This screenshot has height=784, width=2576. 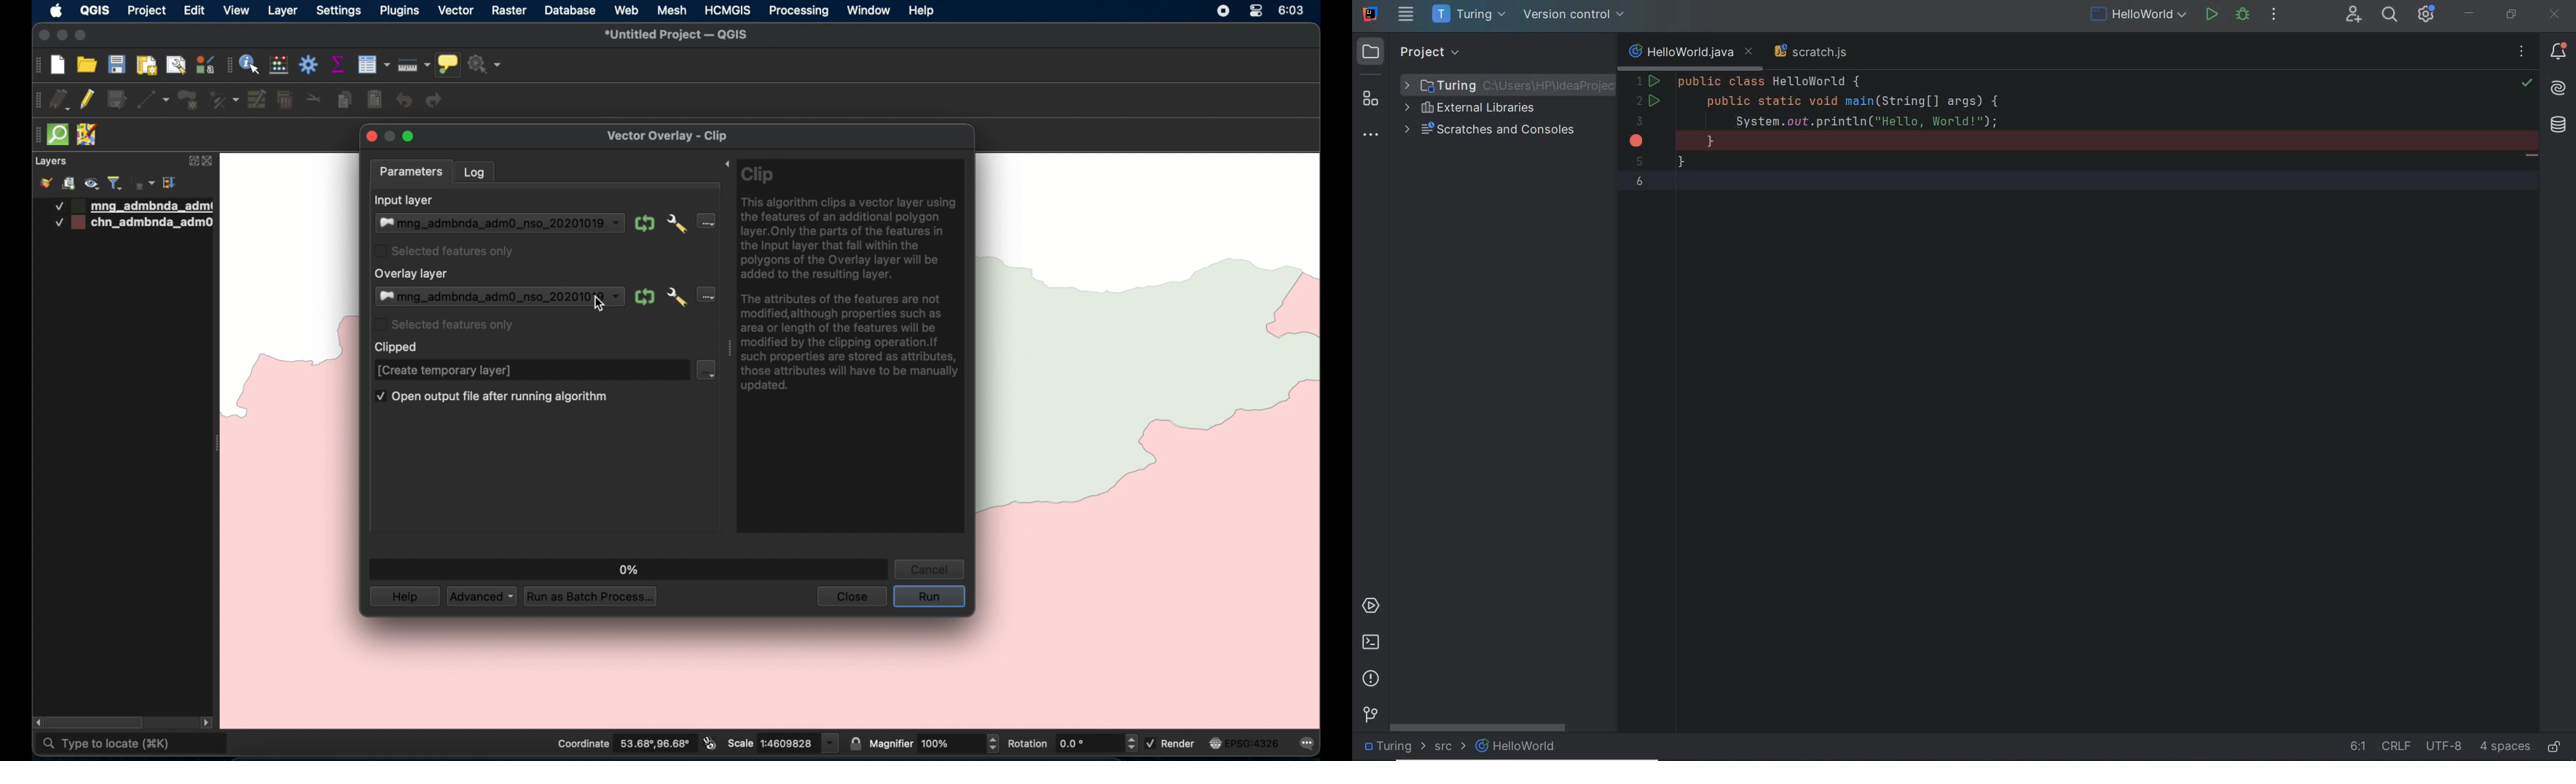 What do you see at coordinates (50, 161) in the screenshot?
I see `layers ` at bounding box center [50, 161].